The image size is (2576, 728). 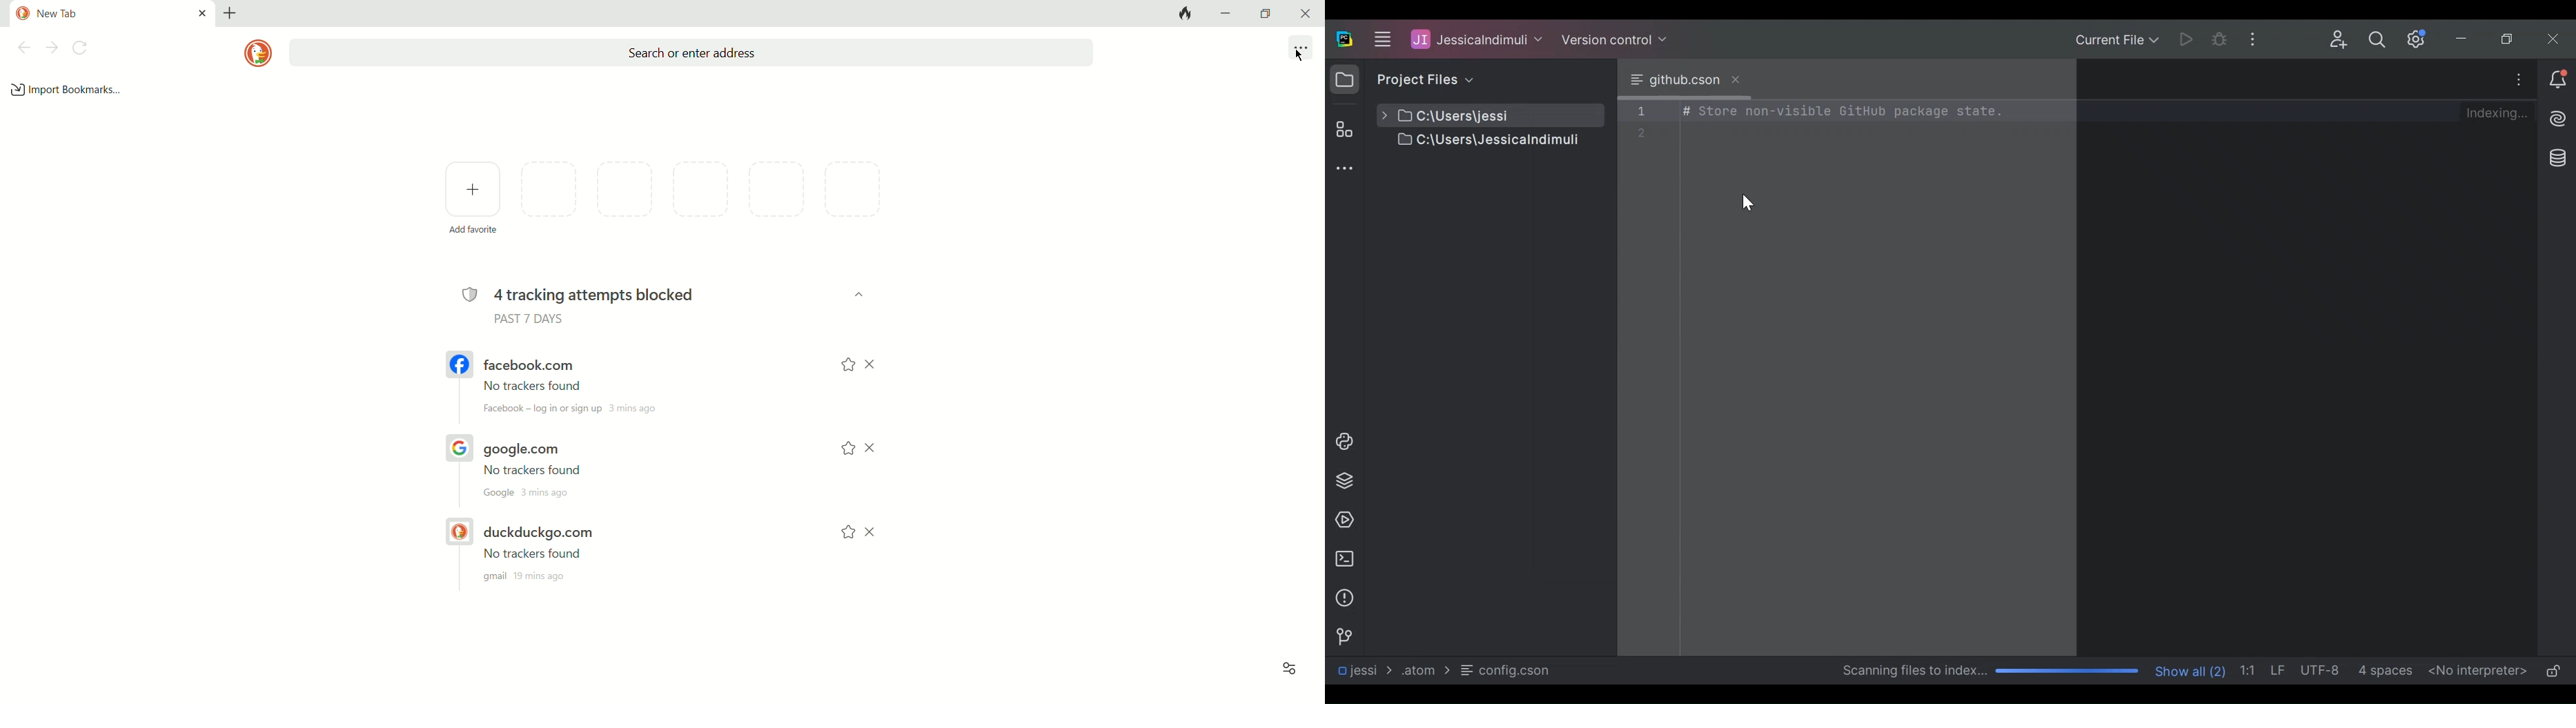 I want to click on PyCharm, so click(x=1344, y=38).